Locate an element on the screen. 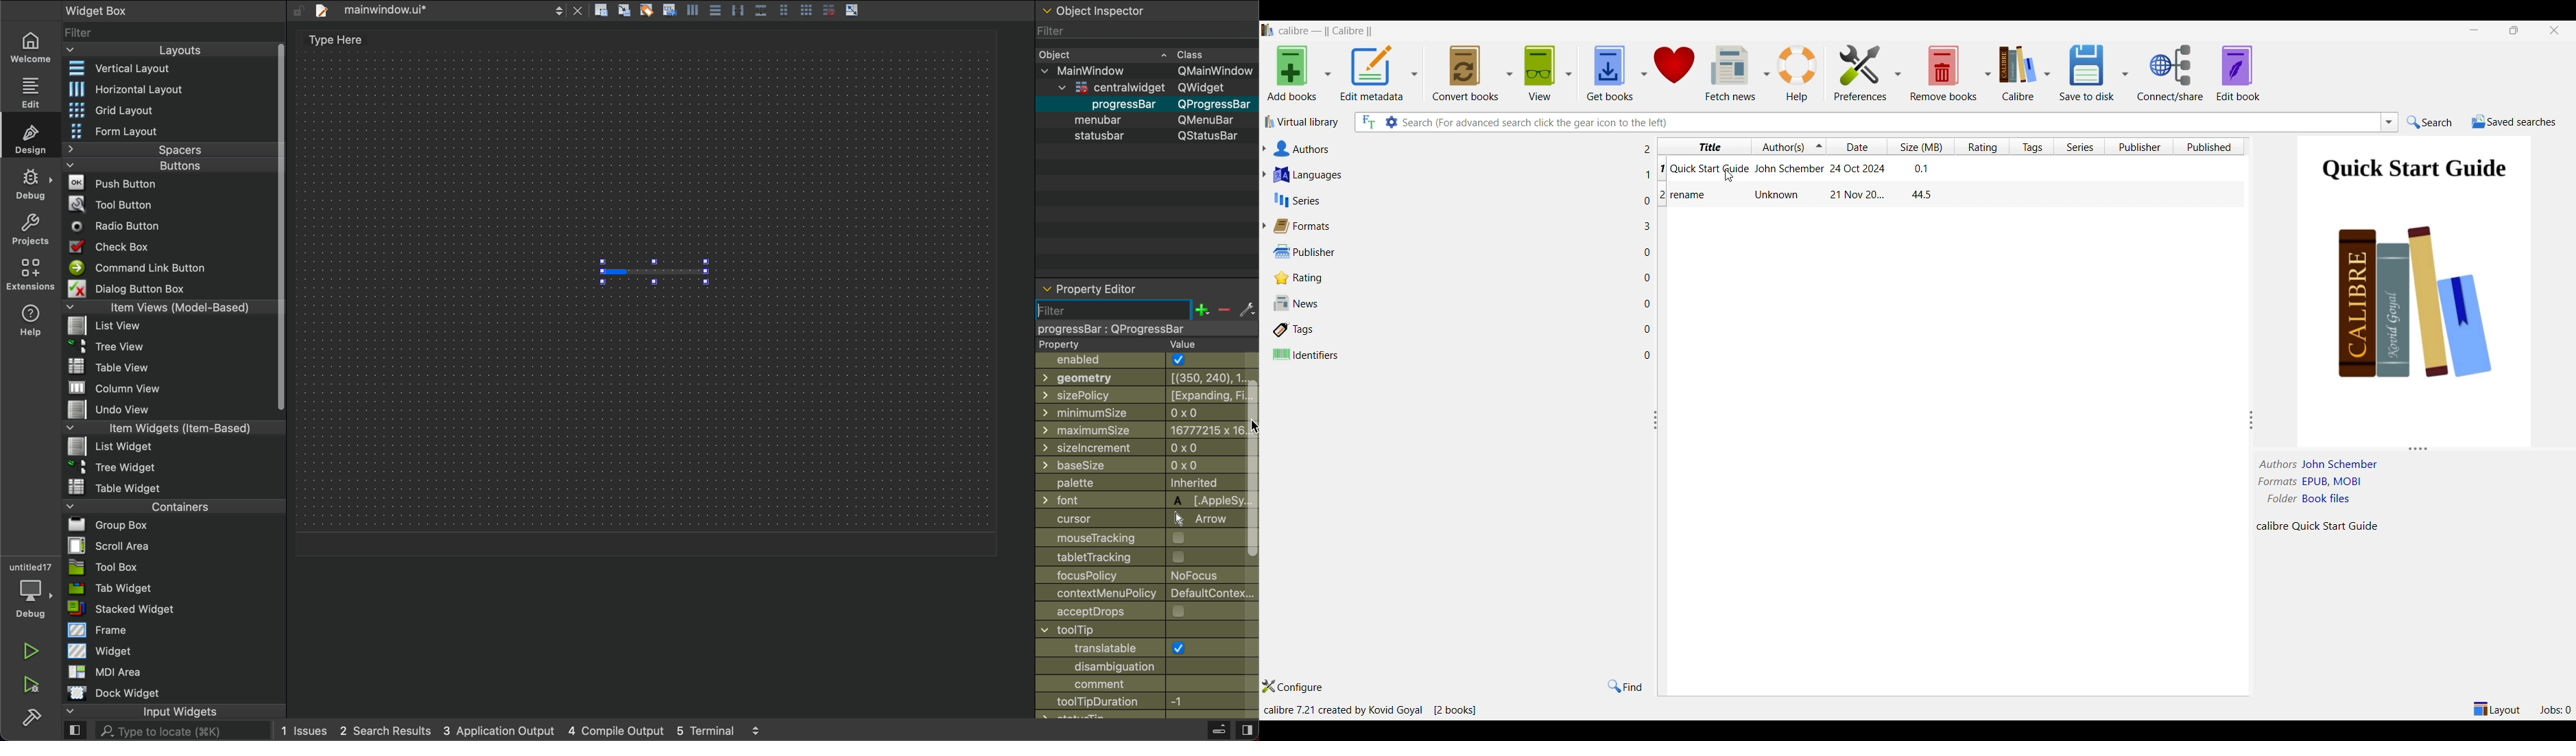 This screenshot has width=2576, height=756. restore is located at coordinates (2514, 30).